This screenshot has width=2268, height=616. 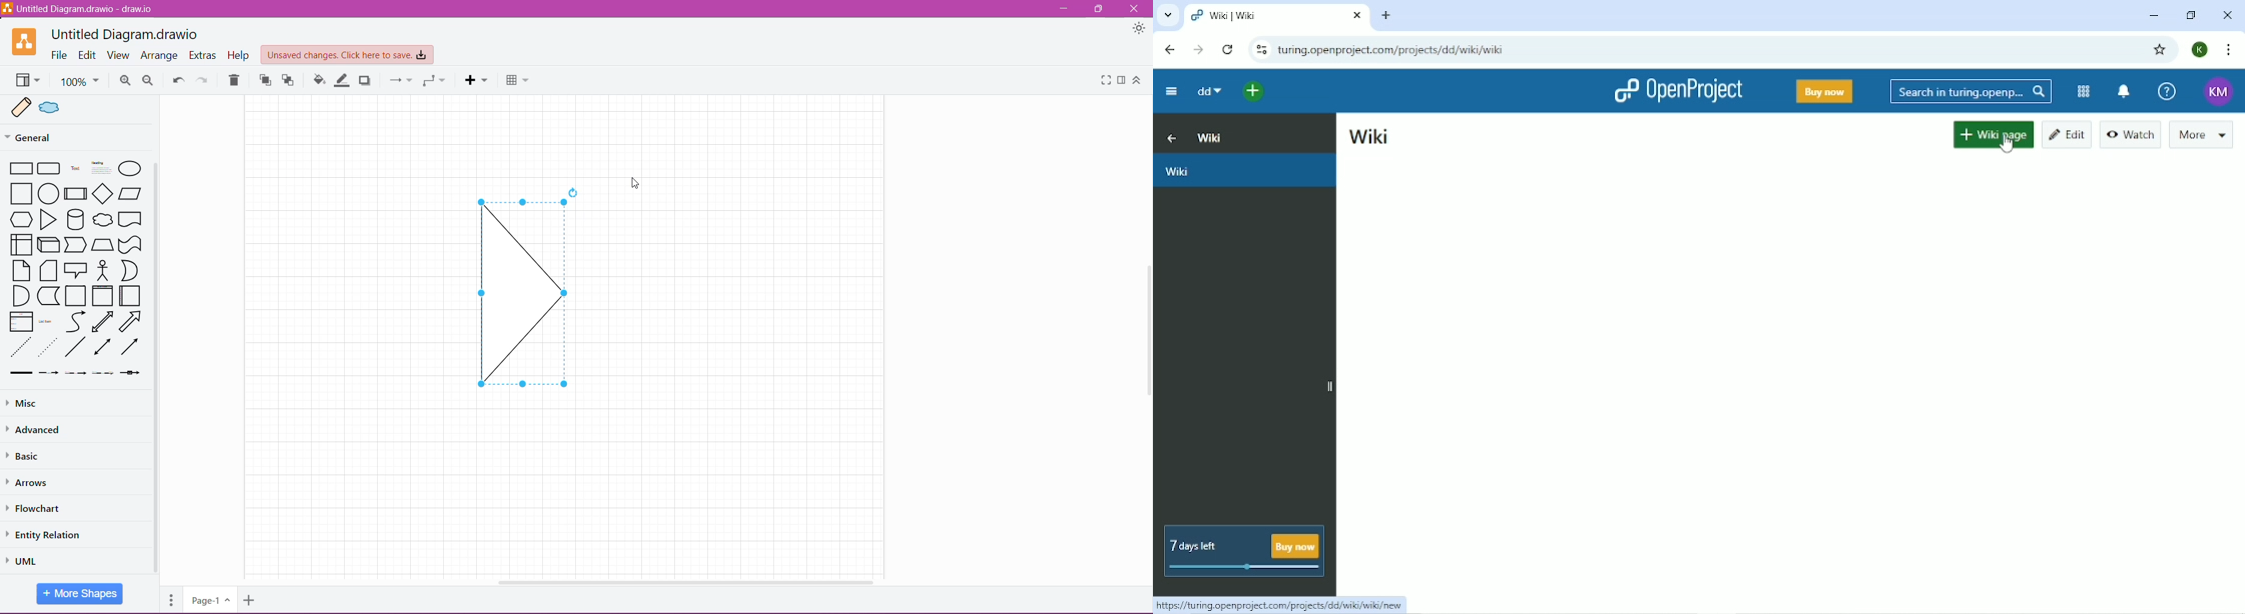 I want to click on Back, so click(x=1168, y=49).